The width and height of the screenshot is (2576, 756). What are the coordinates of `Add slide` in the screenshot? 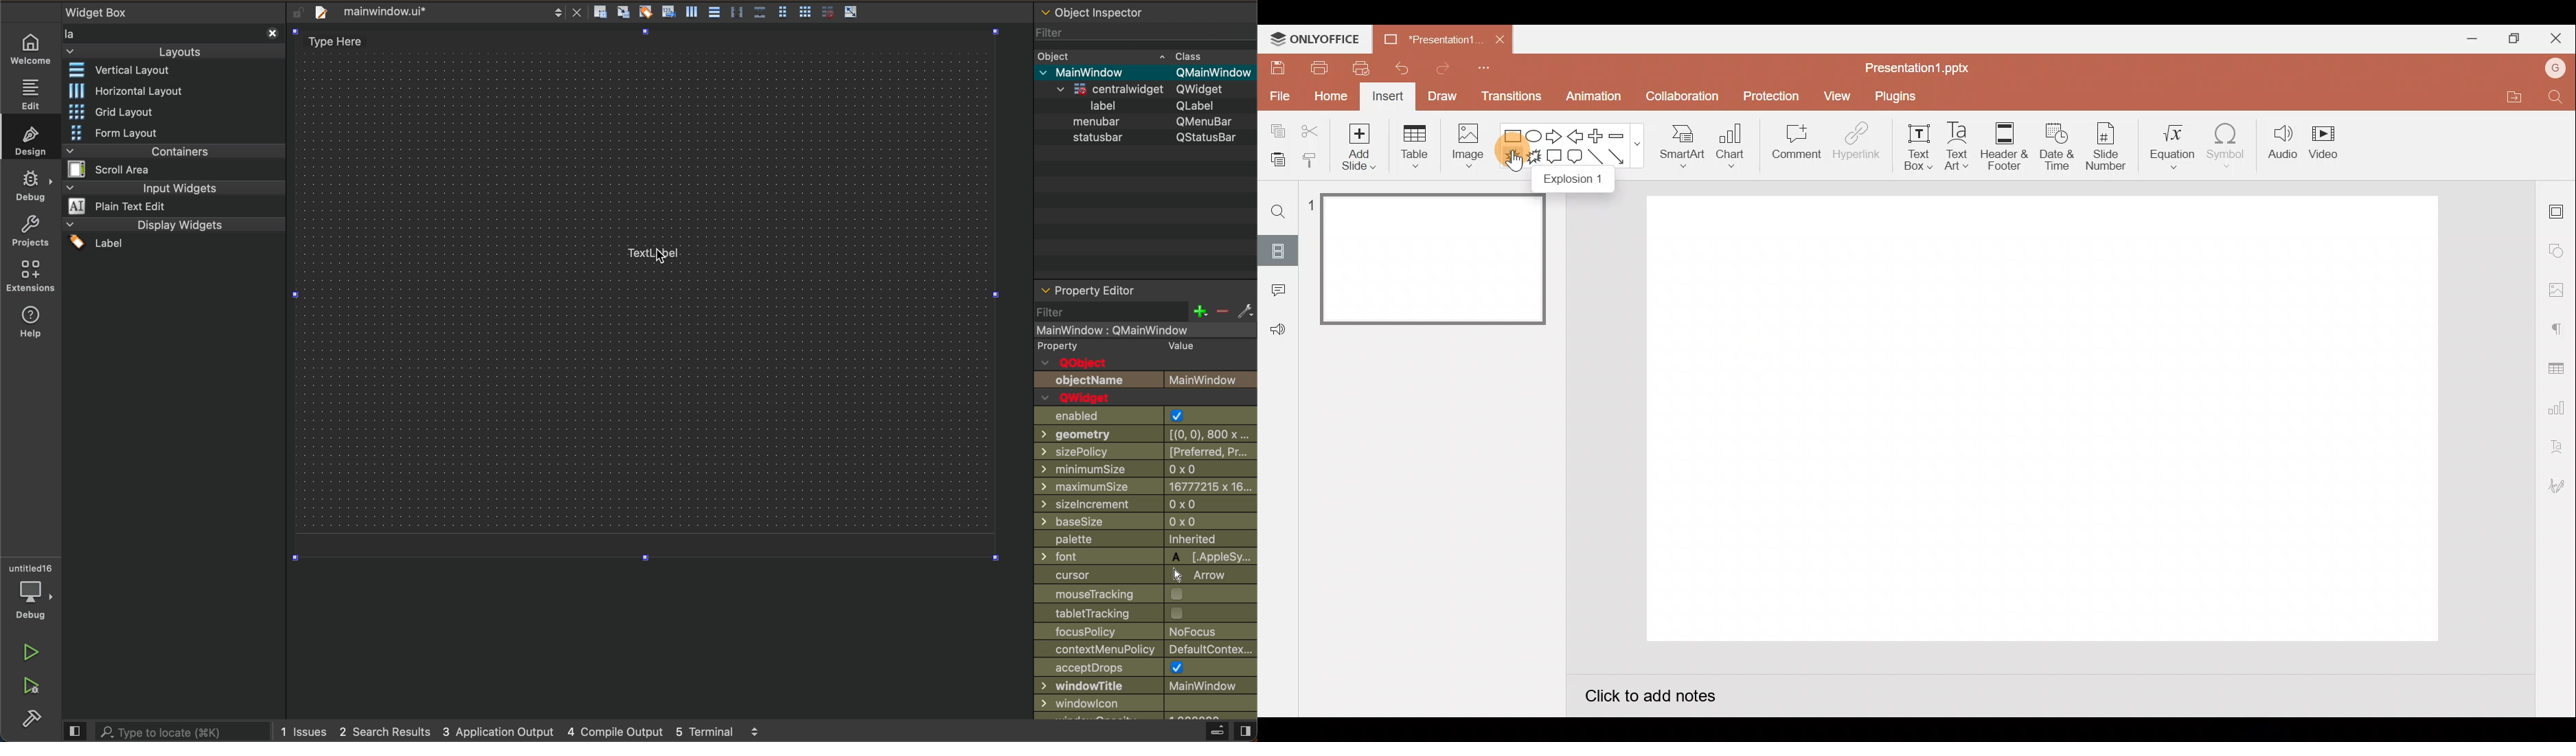 It's located at (1358, 147).